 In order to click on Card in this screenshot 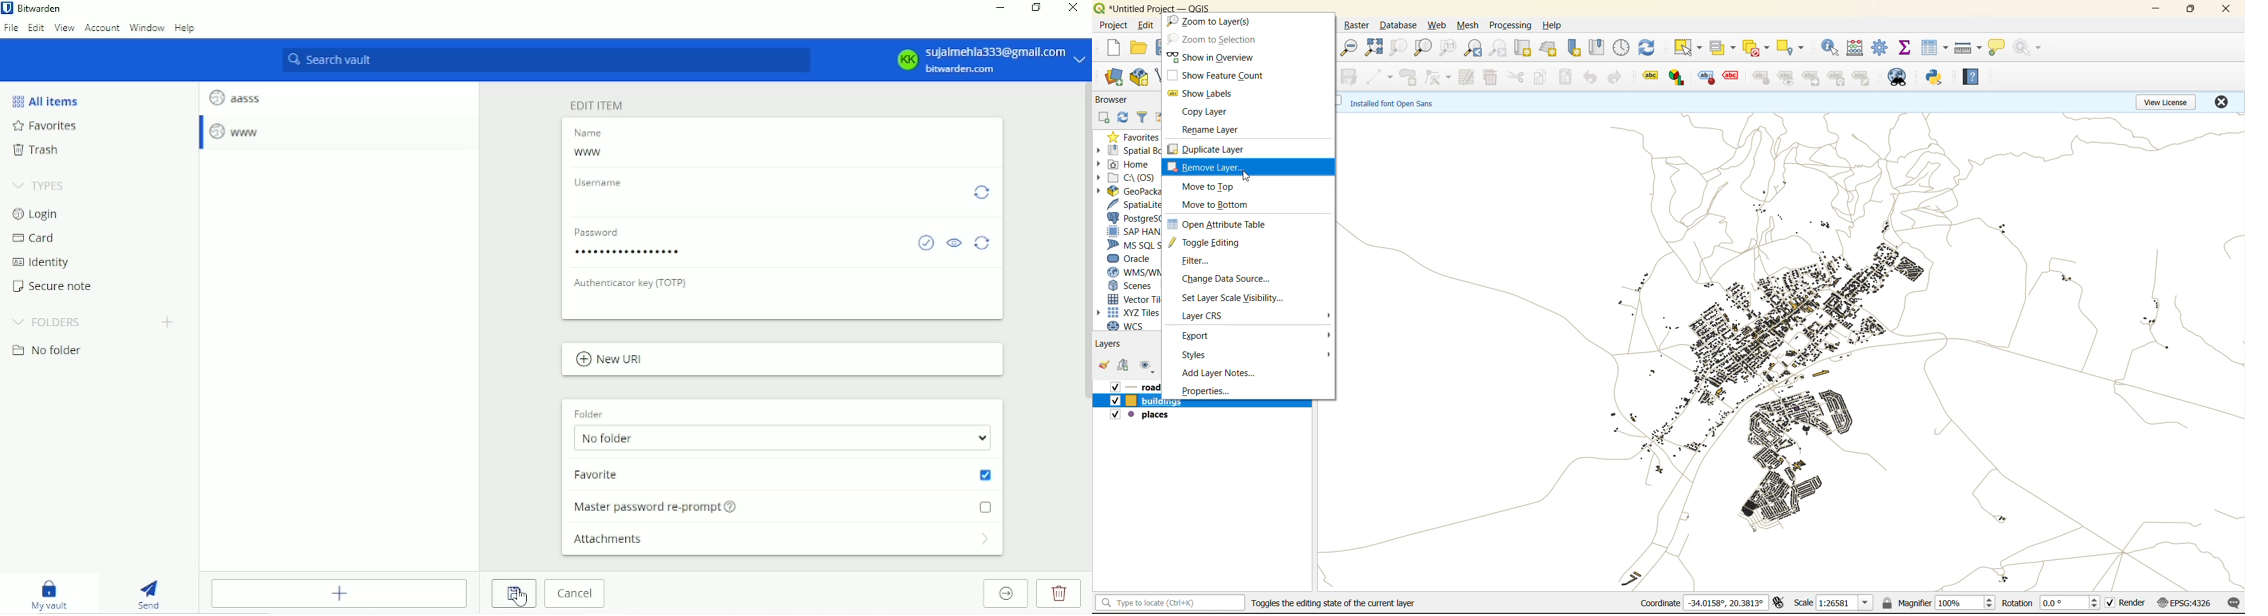, I will do `click(36, 239)`.